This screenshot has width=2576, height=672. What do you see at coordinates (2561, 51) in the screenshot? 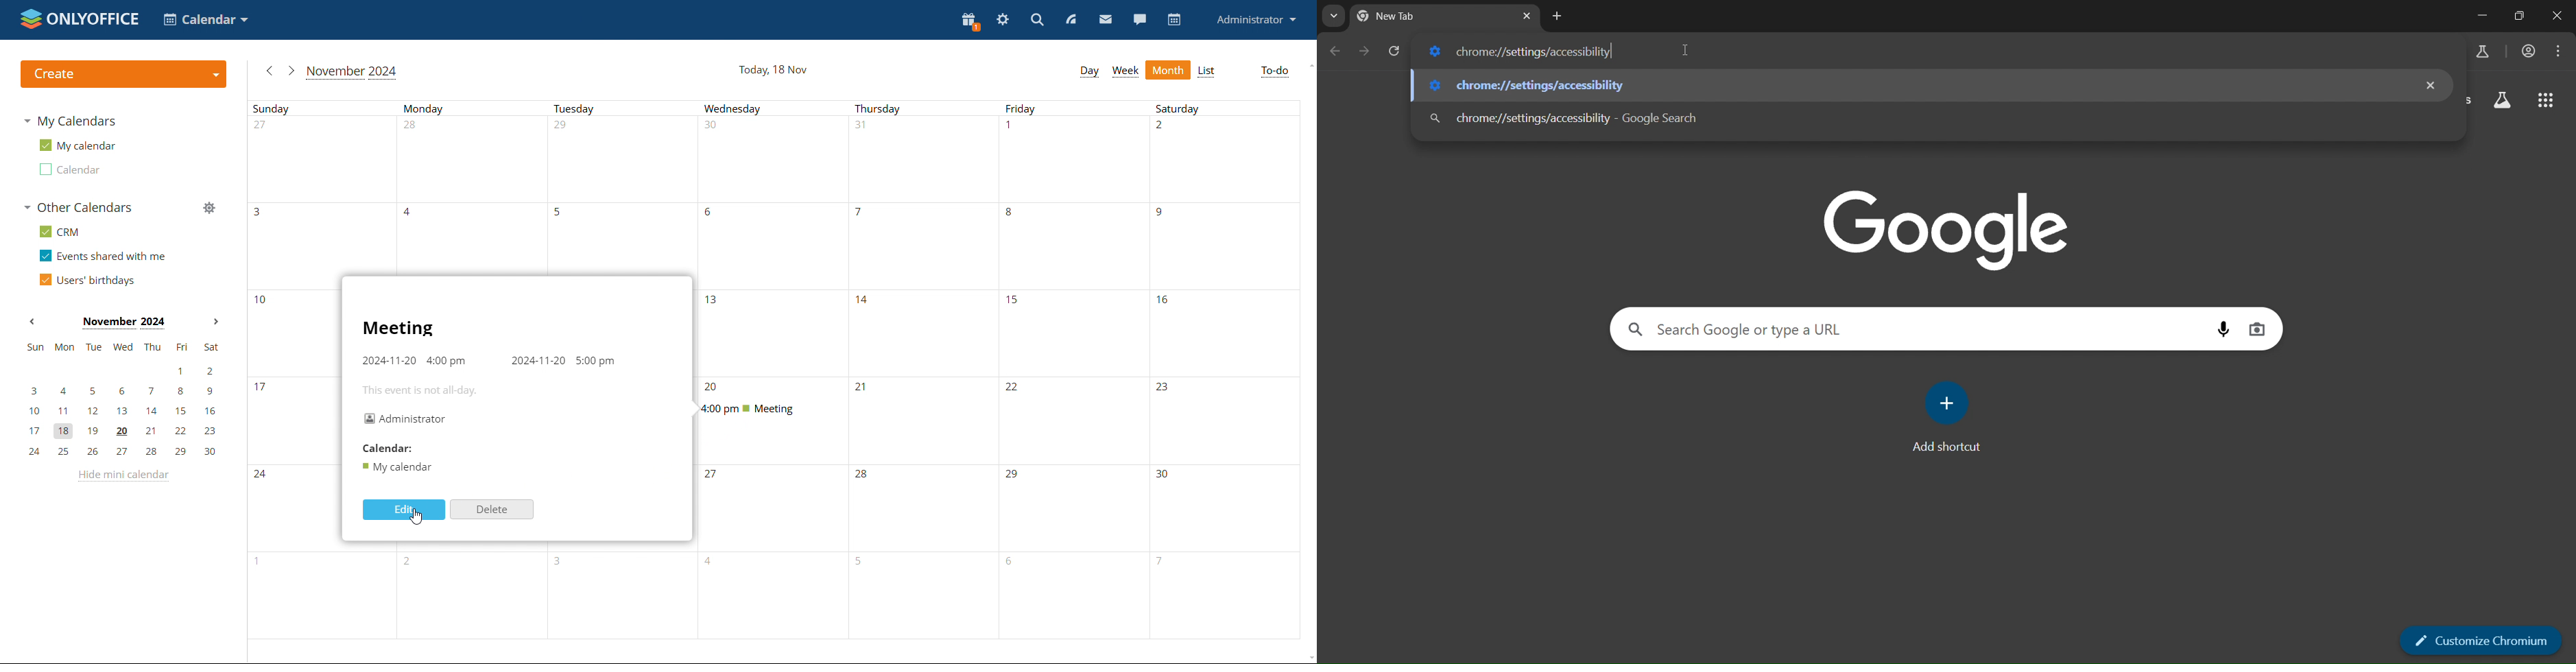
I see `menu` at bounding box center [2561, 51].